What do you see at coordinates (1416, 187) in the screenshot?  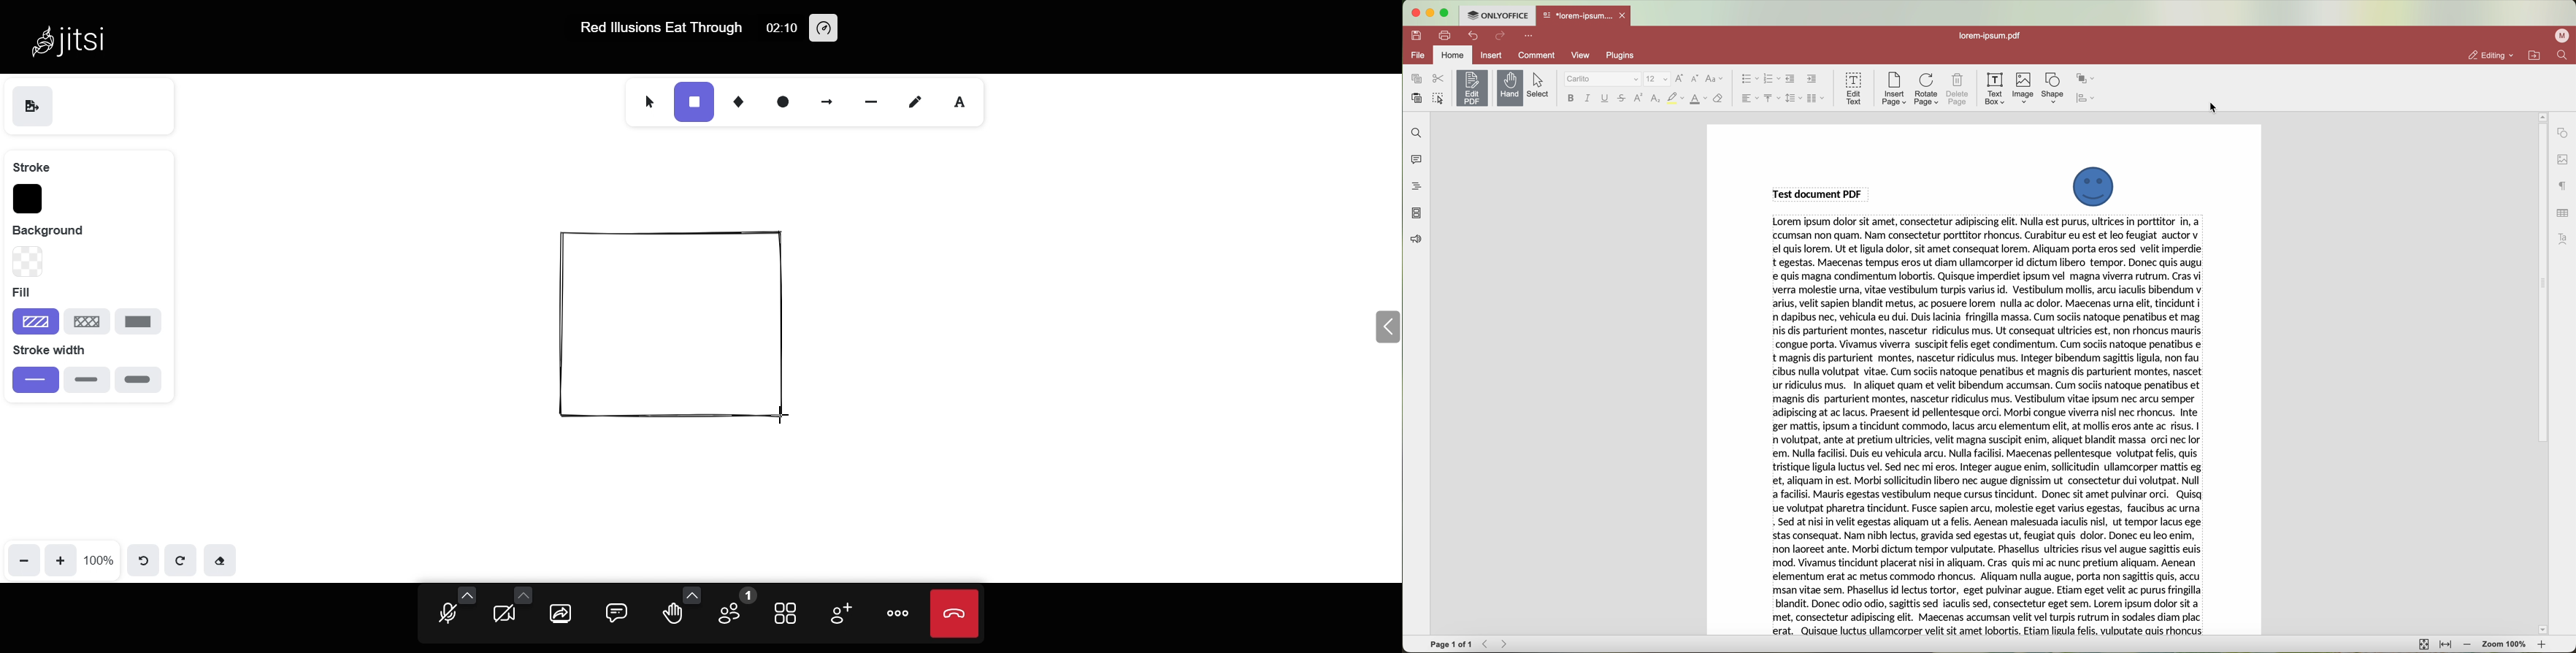 I see `headings` at bounding box center [1416, 187].